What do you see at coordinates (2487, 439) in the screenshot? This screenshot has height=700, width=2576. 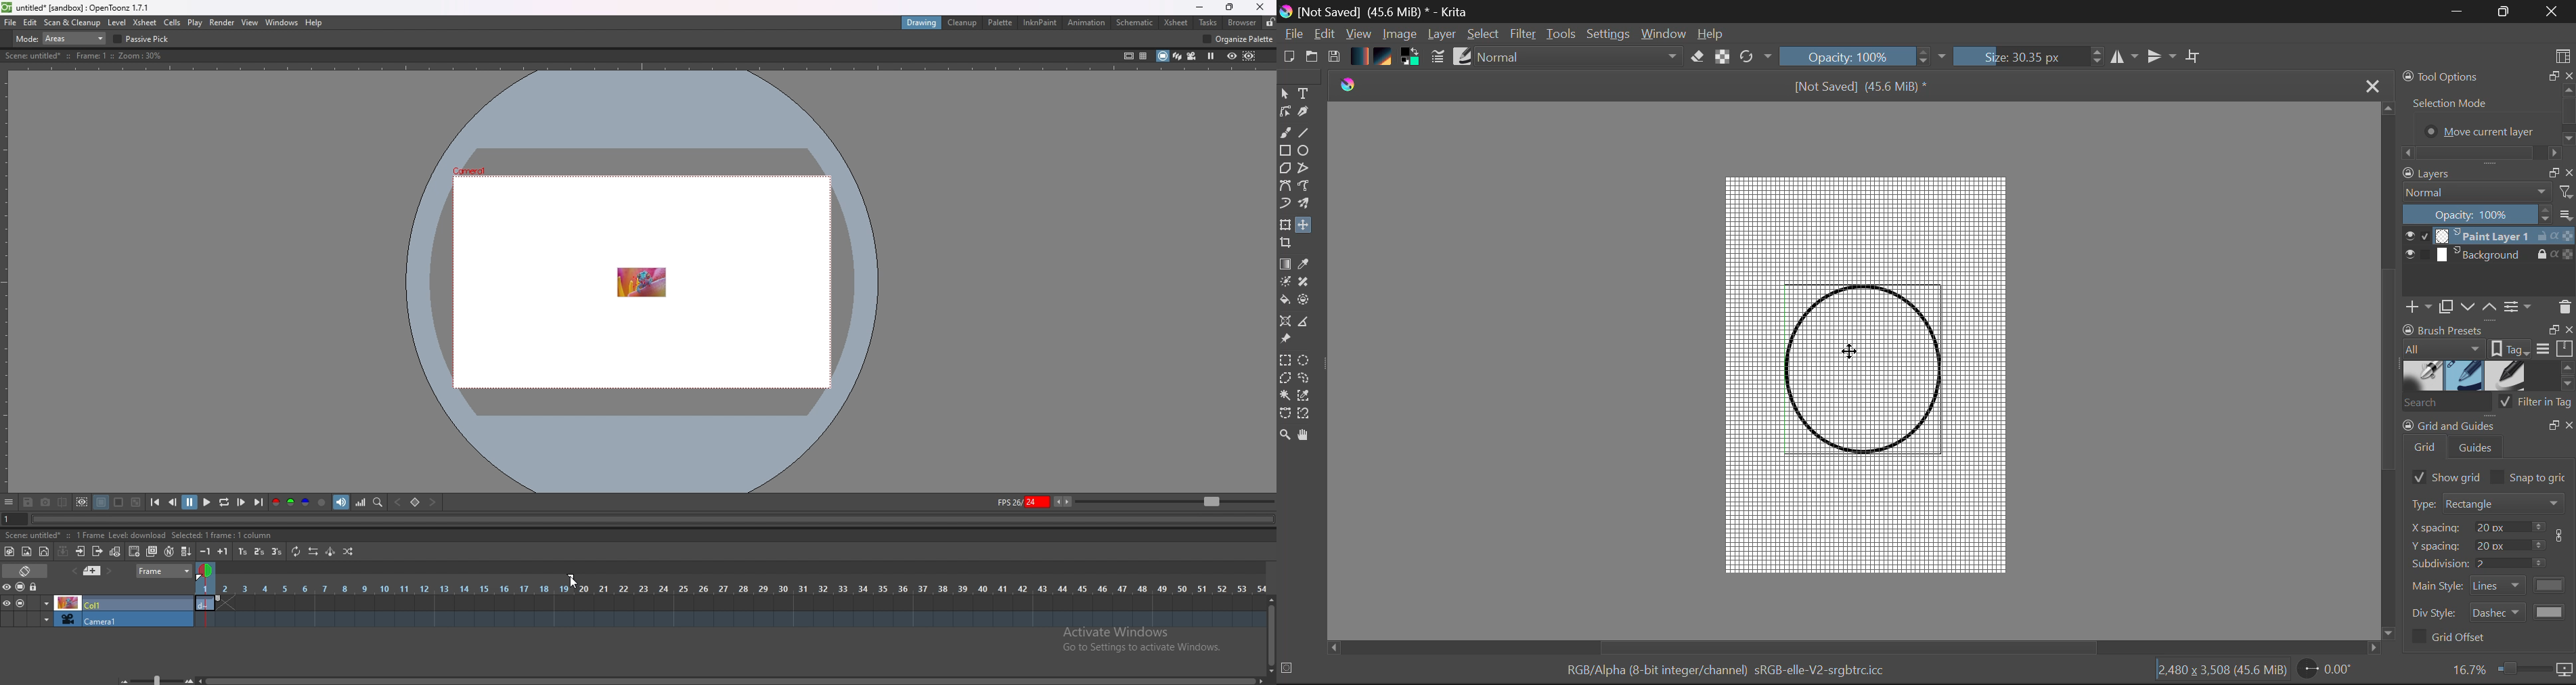 I see `Grid and Guides Docker` at bounding box center [2487, 439].